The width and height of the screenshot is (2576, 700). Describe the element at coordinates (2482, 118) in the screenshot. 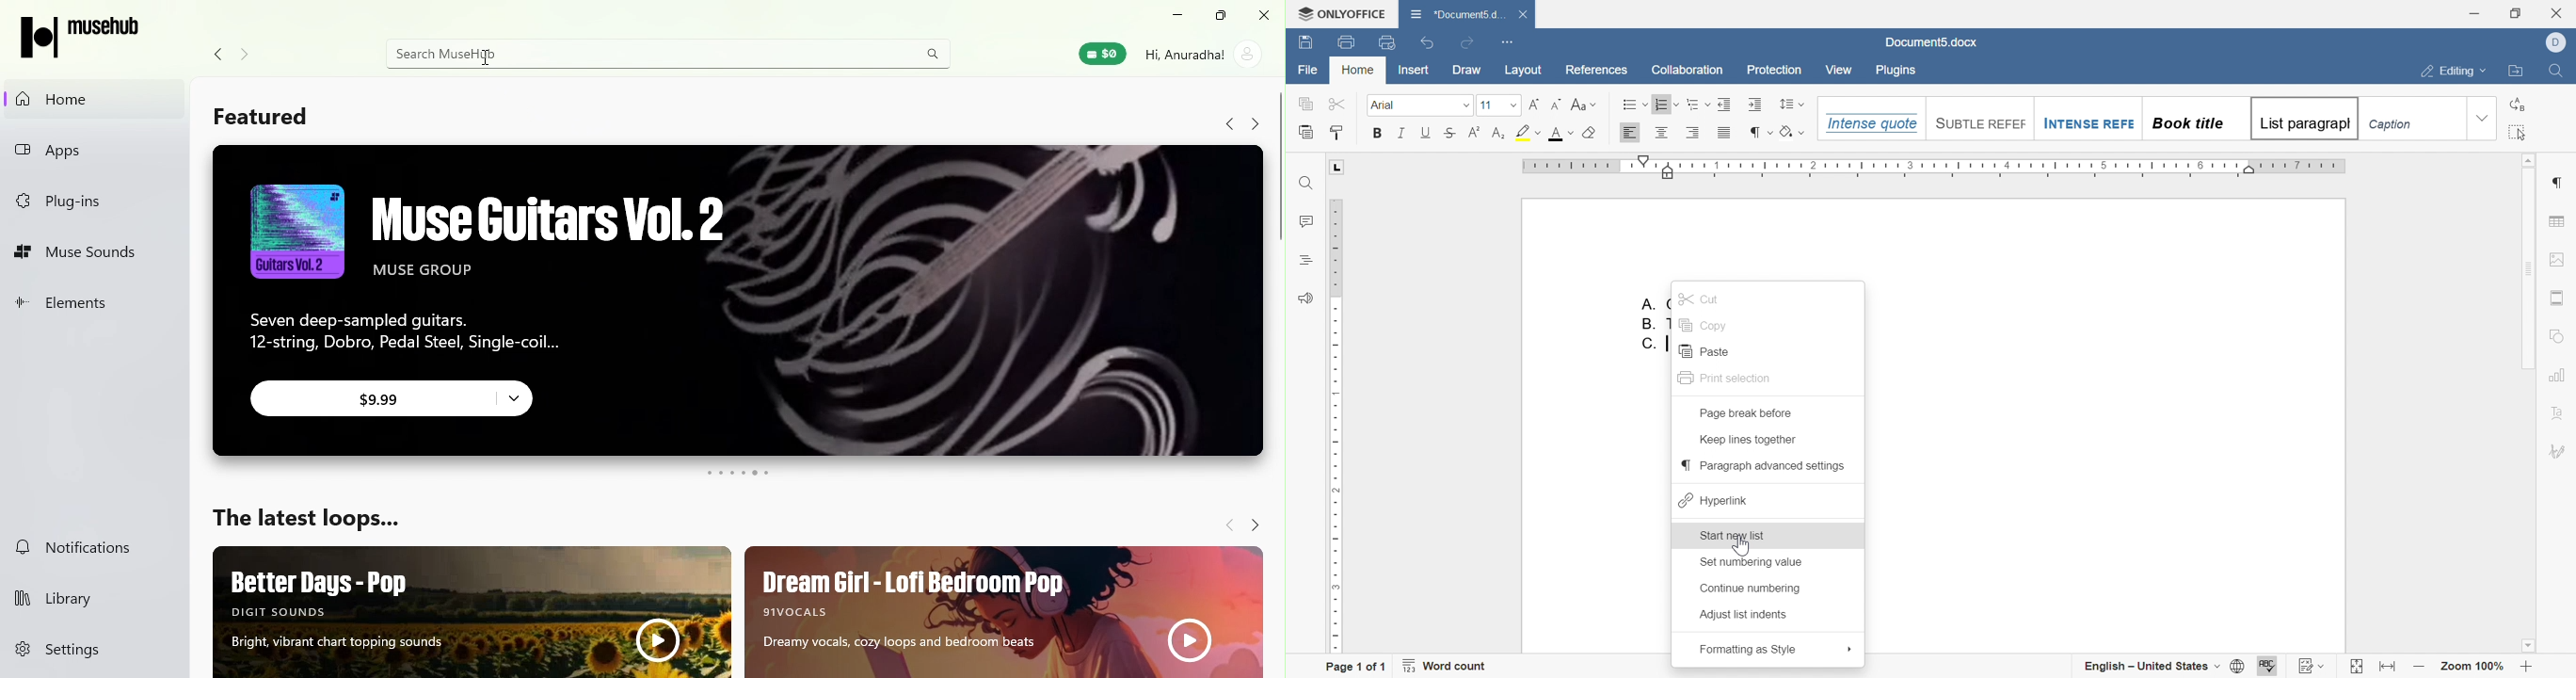

I see `drop down` at that location.